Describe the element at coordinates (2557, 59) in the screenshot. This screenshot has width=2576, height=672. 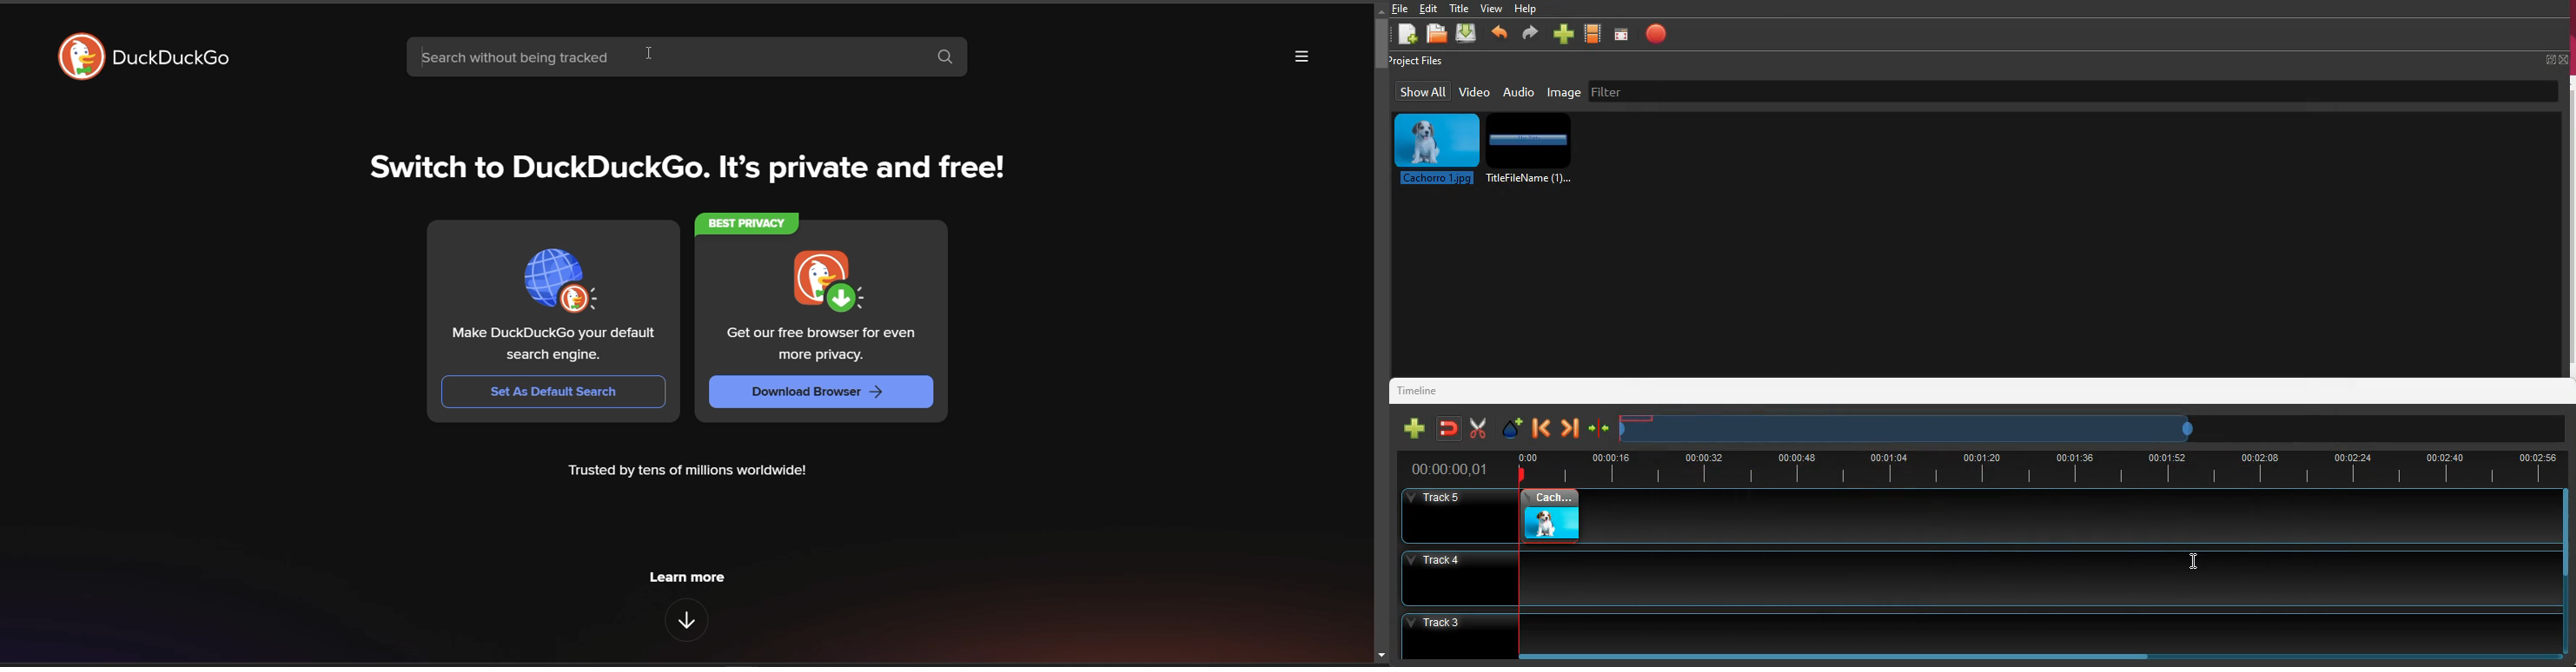
I see `full screen` at that location.